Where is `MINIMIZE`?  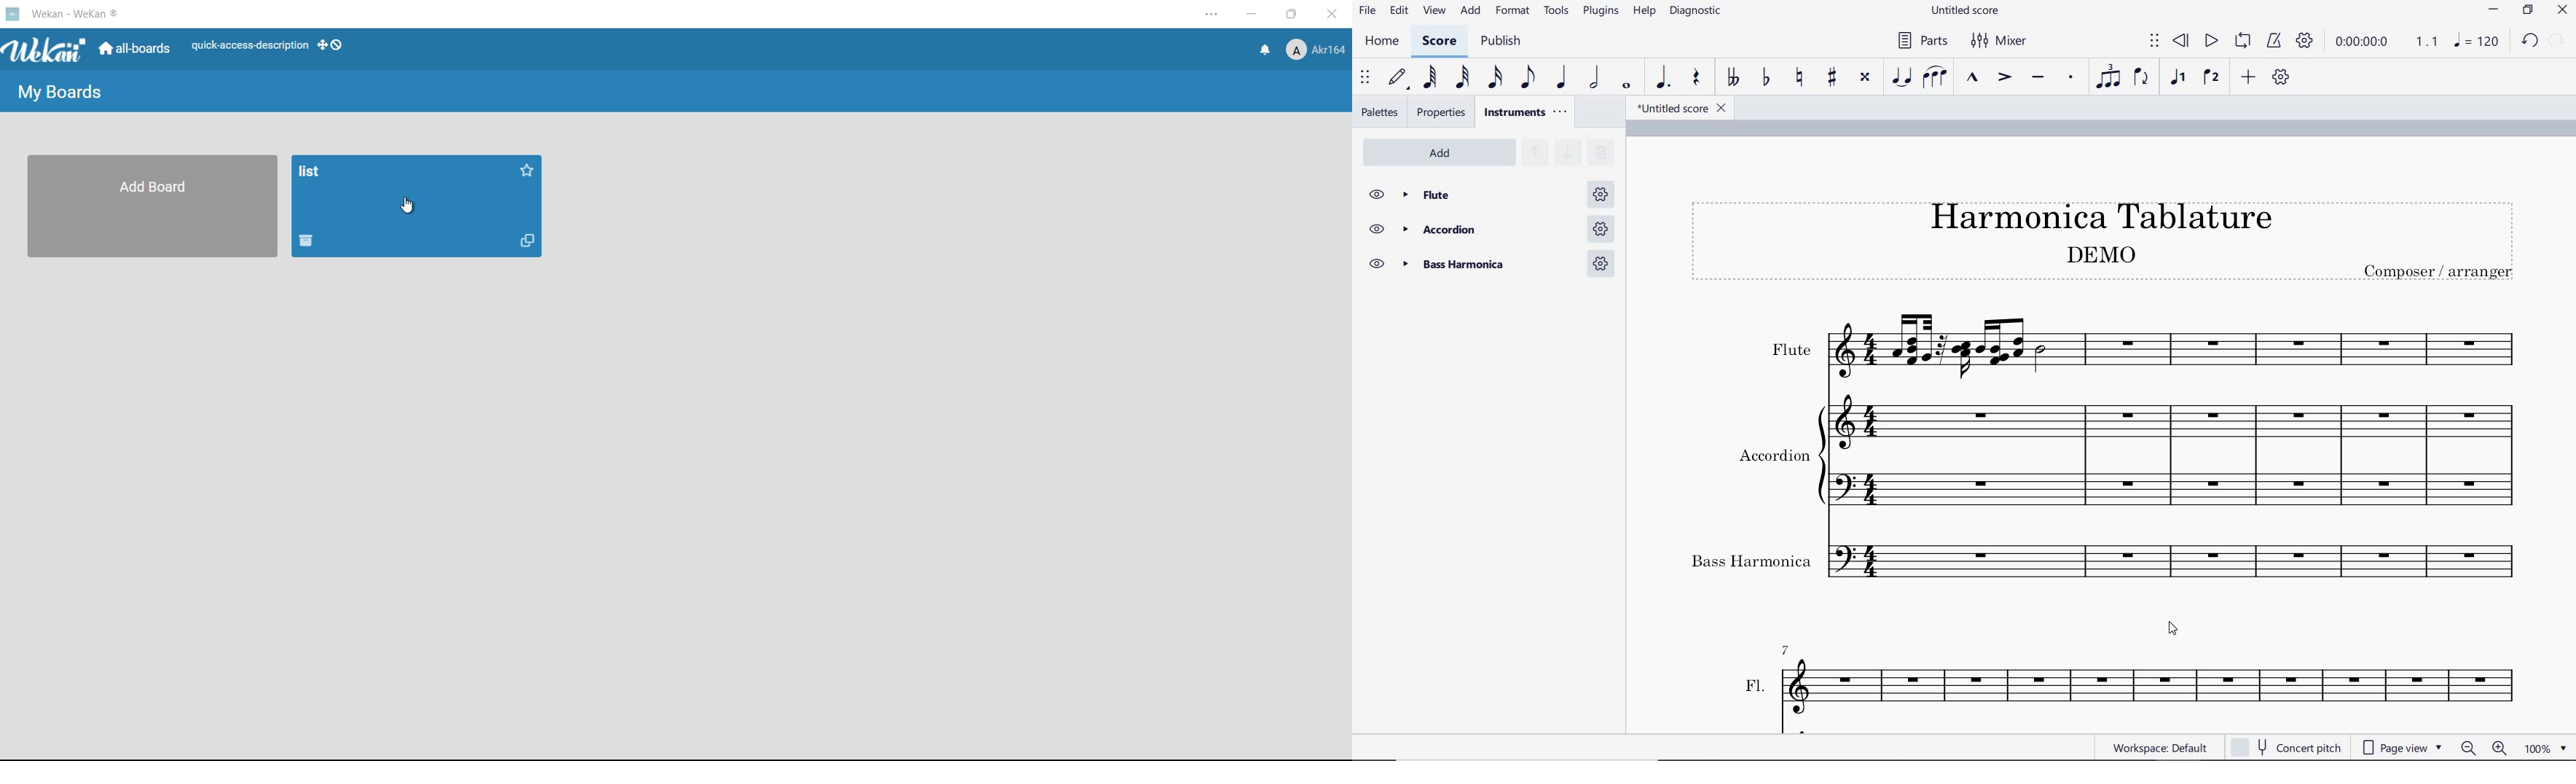
MINIMIZE is located at coordinates (2495, 9).